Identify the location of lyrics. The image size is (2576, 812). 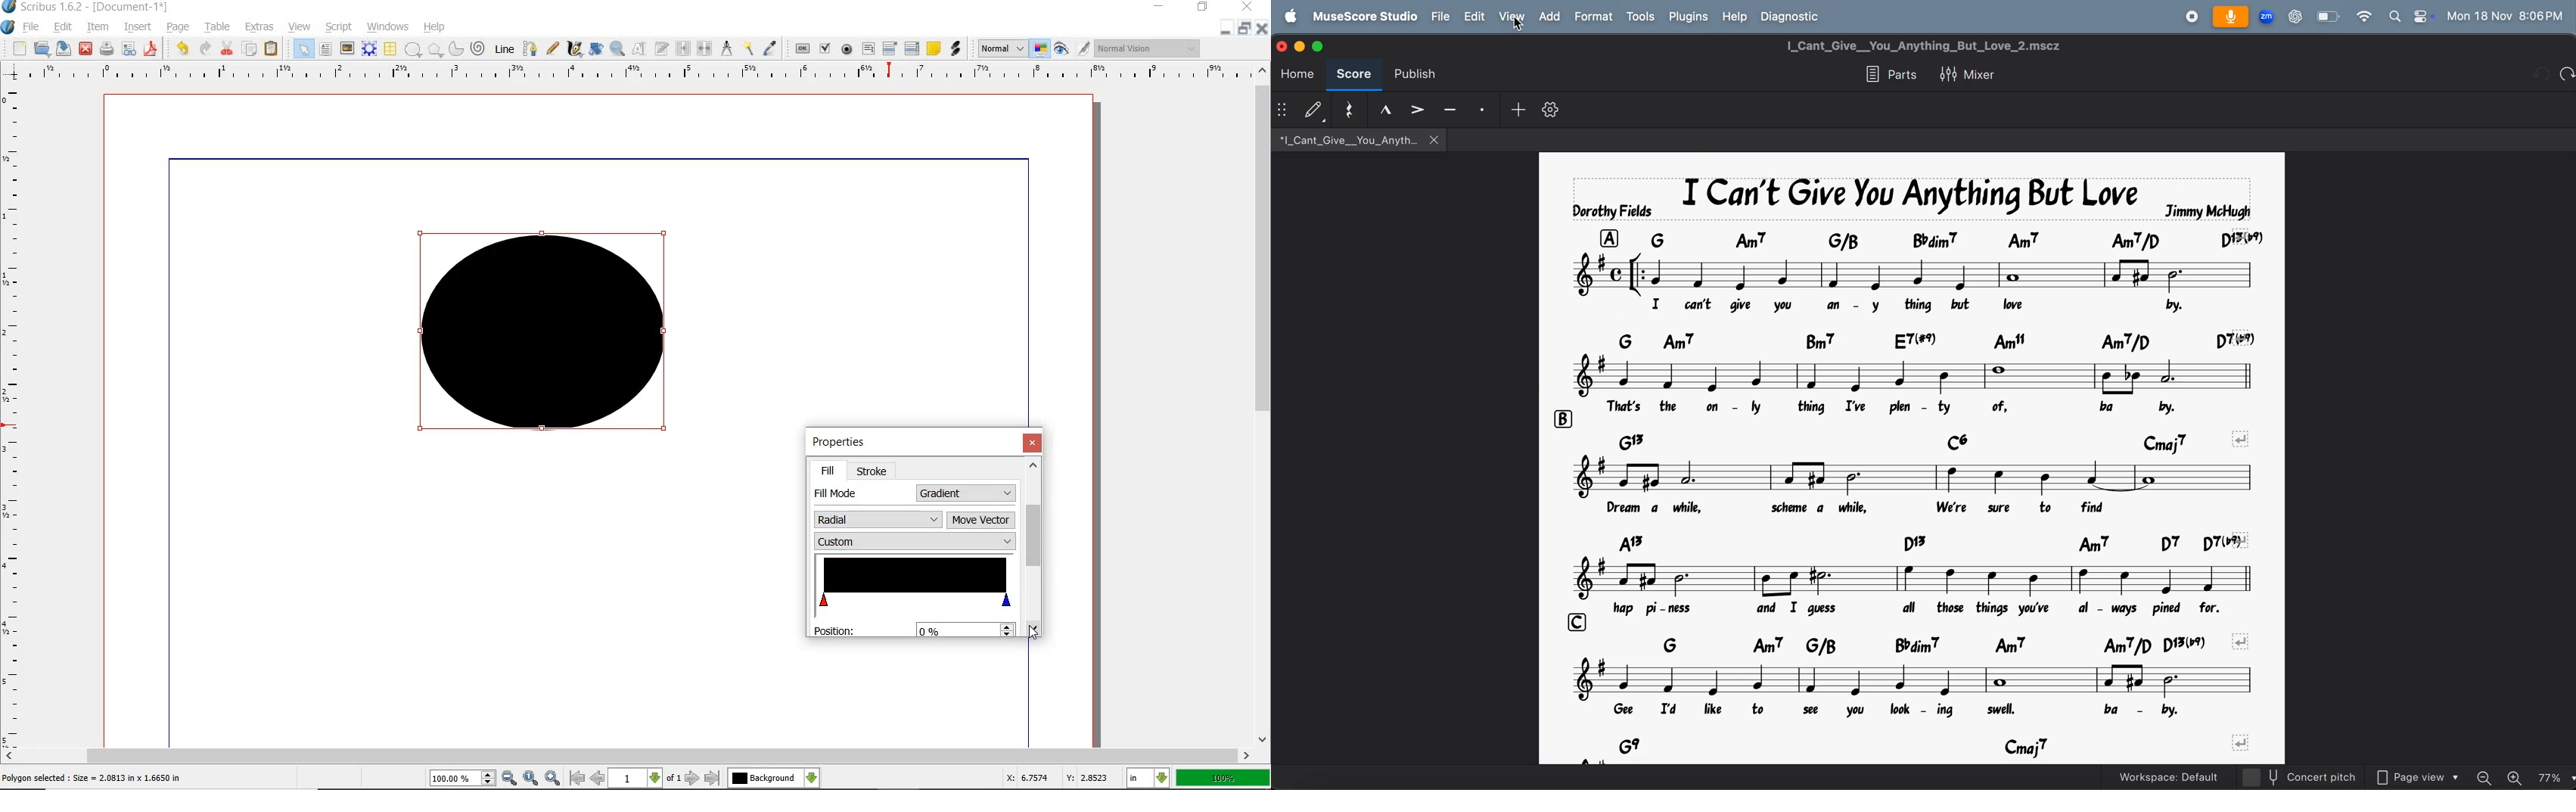
(1920, 408).